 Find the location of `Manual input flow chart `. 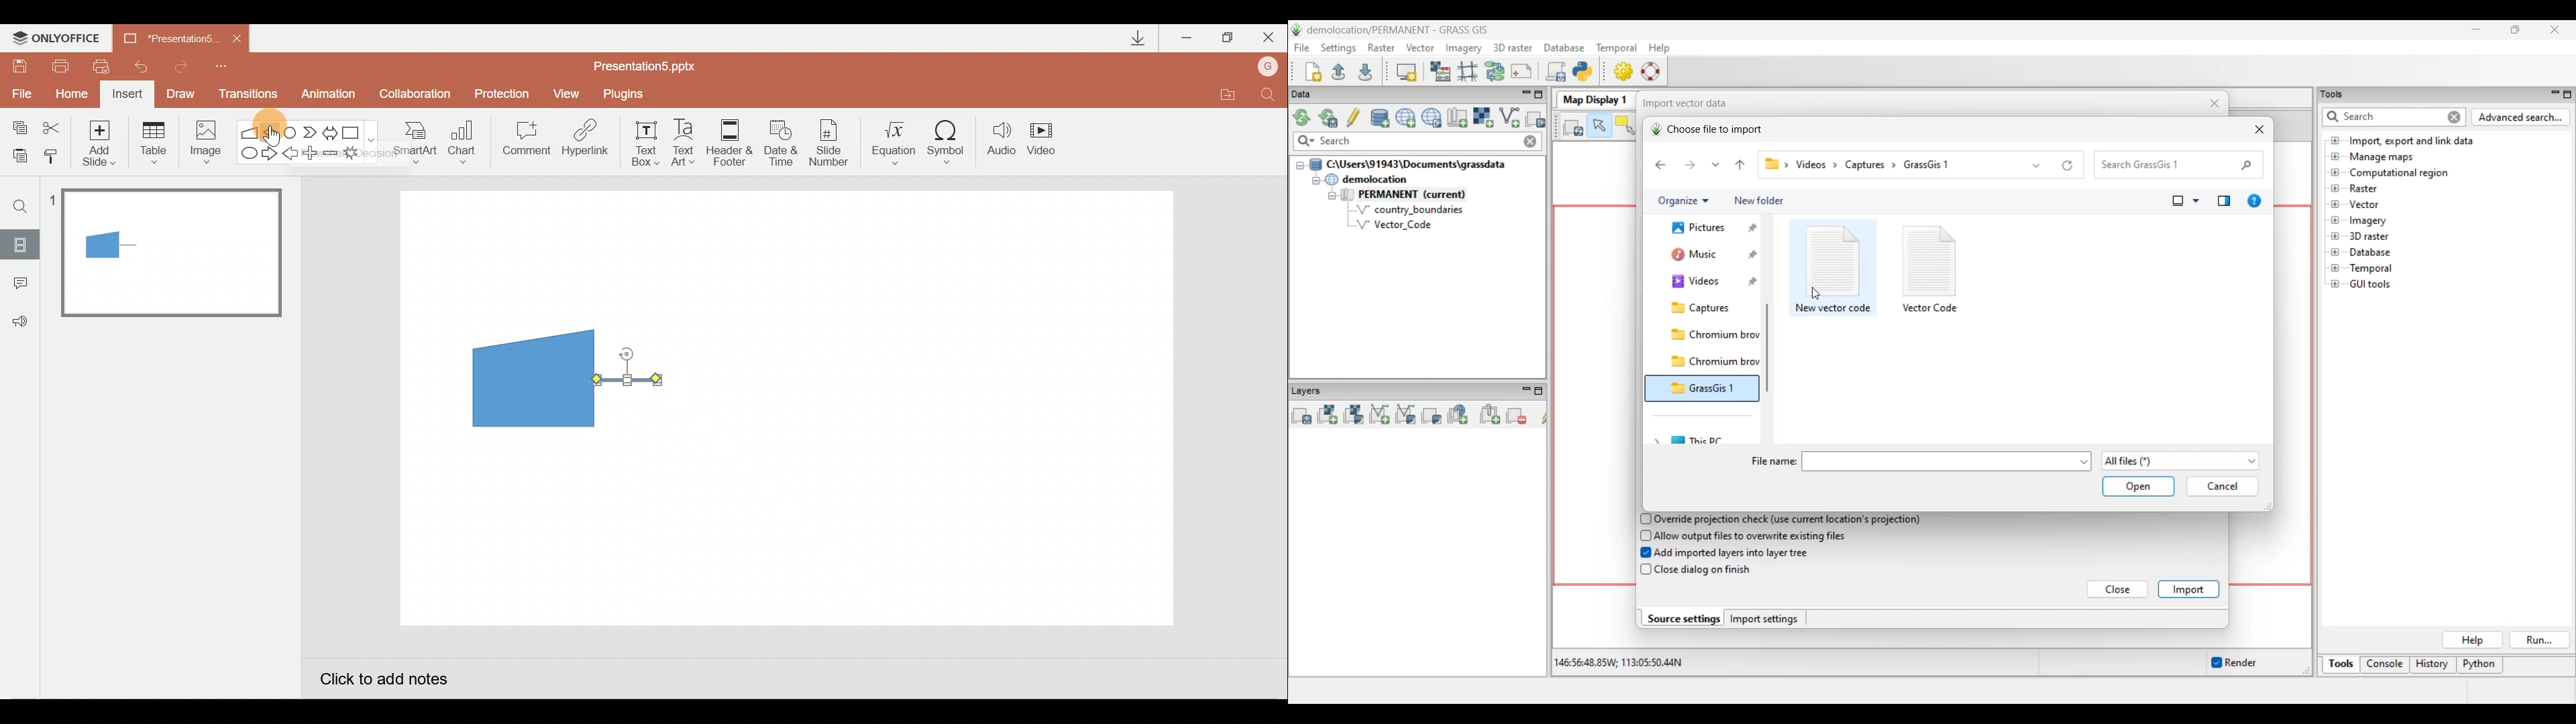

Manual input flow chart  is located at coordinates (531, 377).